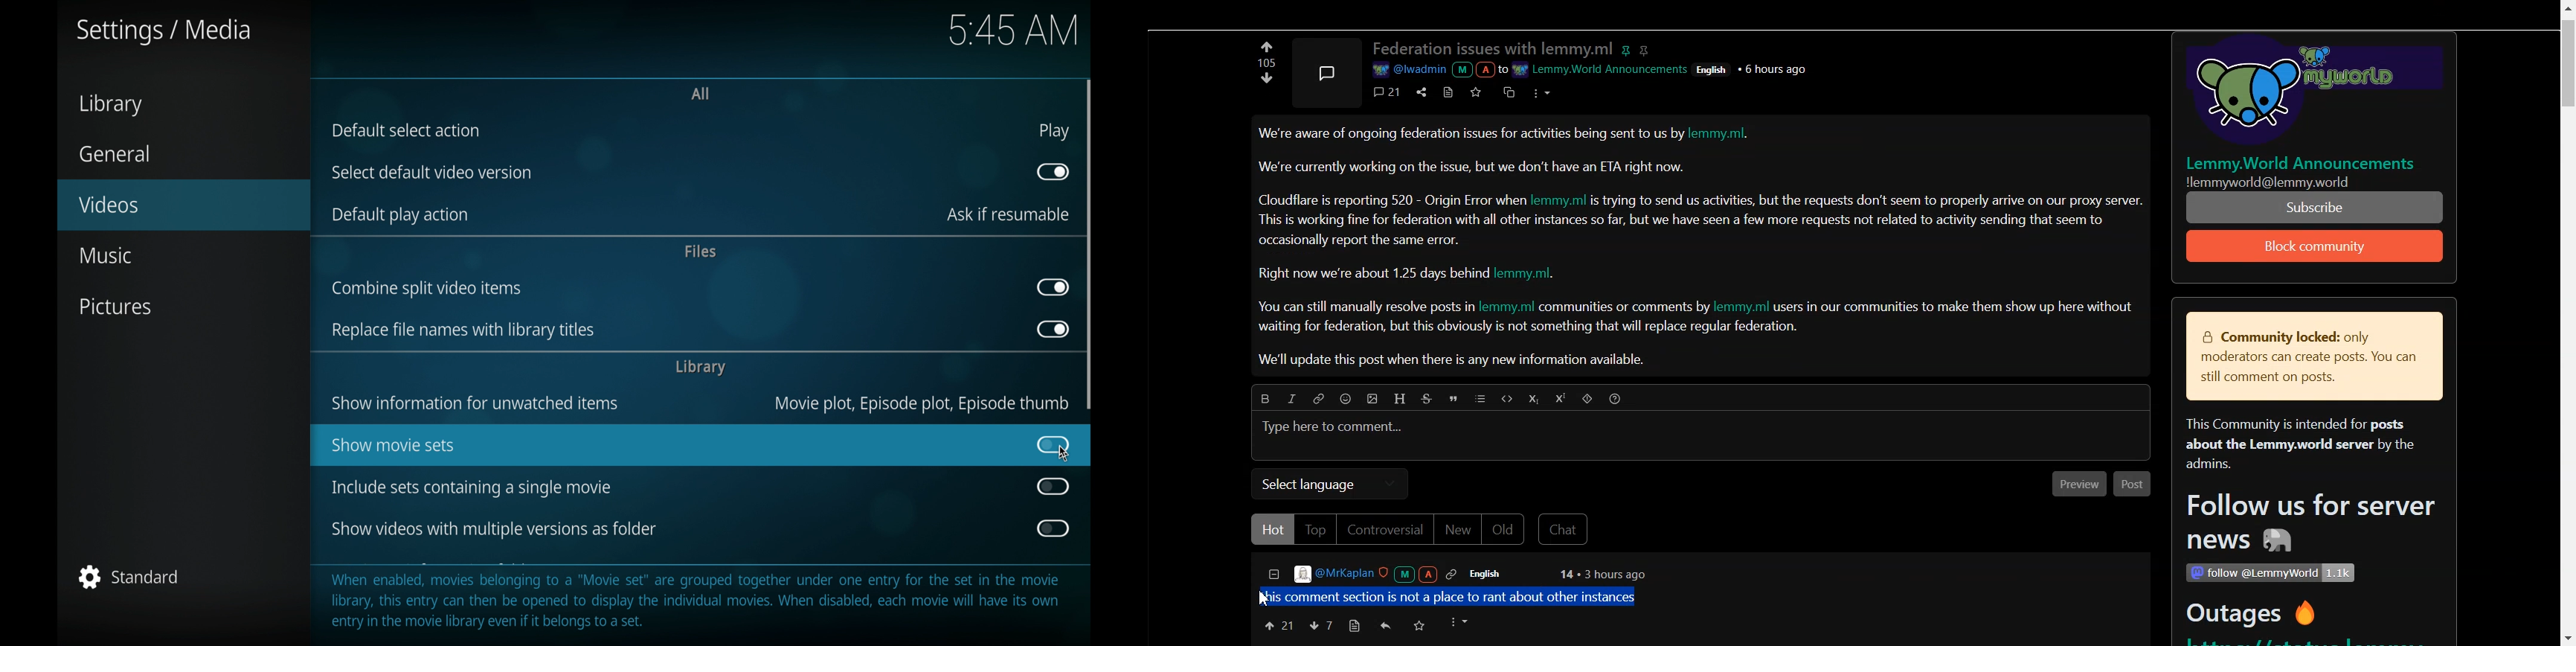 This screenshot has height=672, width=2576. What do you see at coordinates (1326, 70) in the screenshot?
I see `Picture` at bounding box center [1326, 70].